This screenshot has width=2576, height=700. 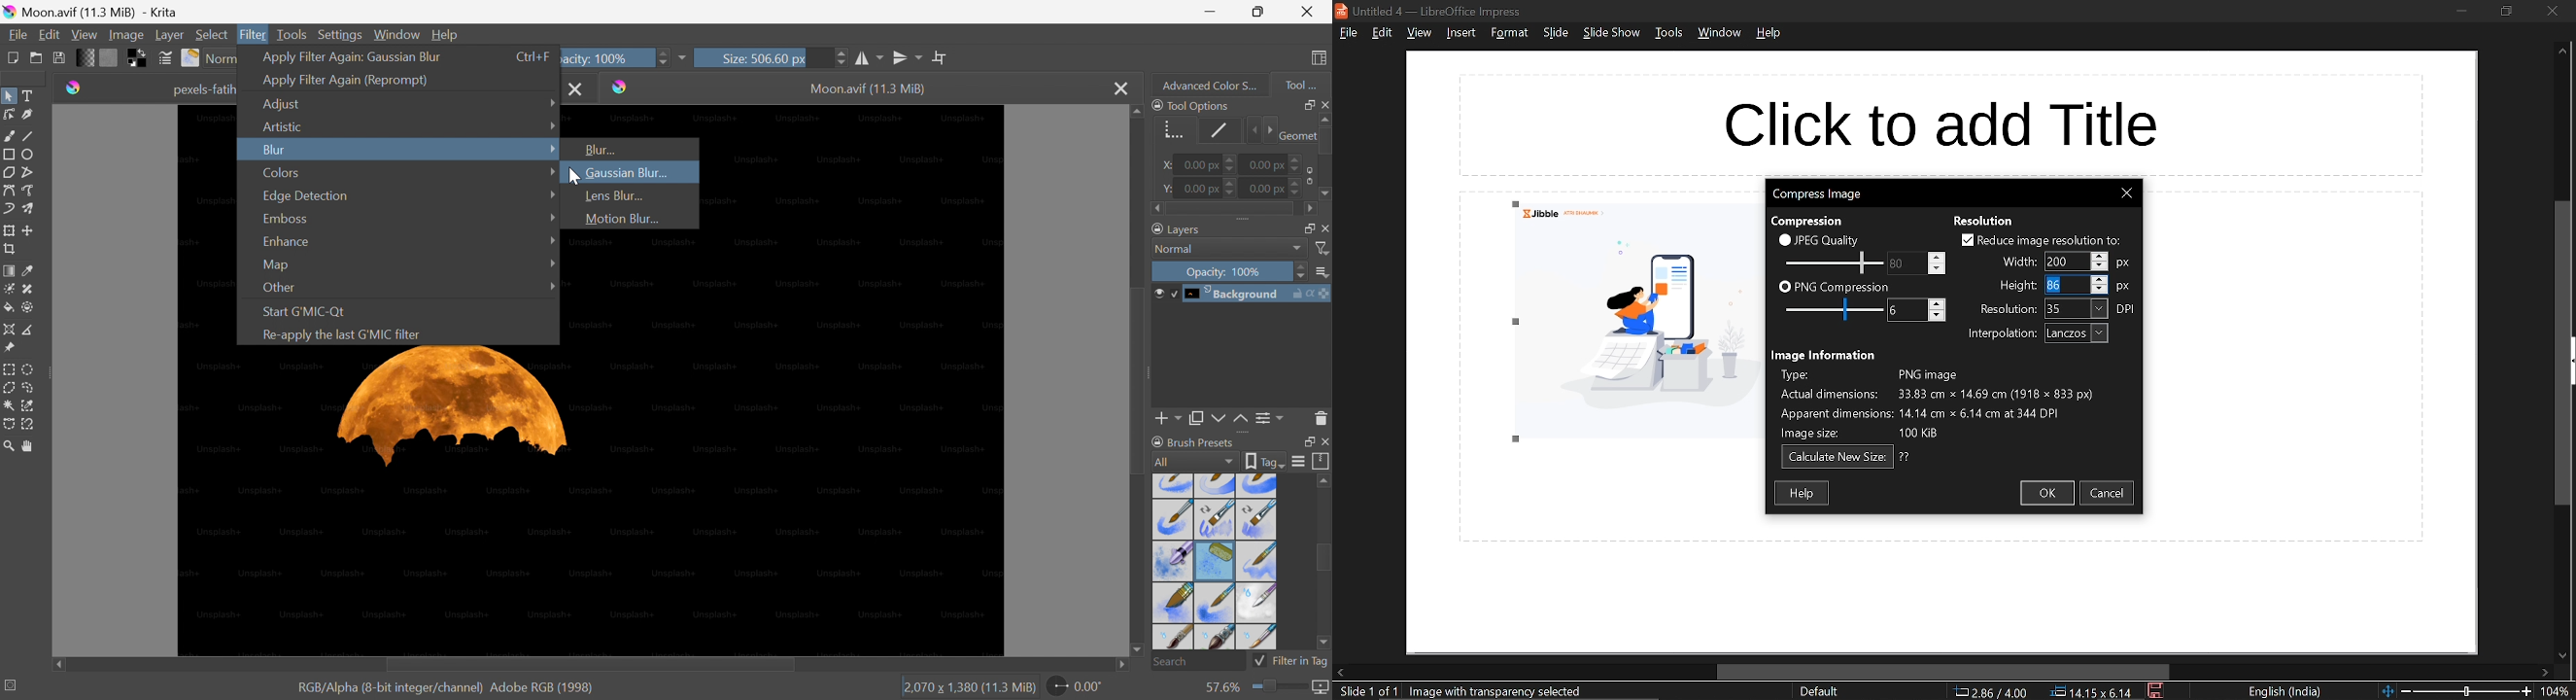 I want to click on Crop an image to an area, so click(x=8, y=247).